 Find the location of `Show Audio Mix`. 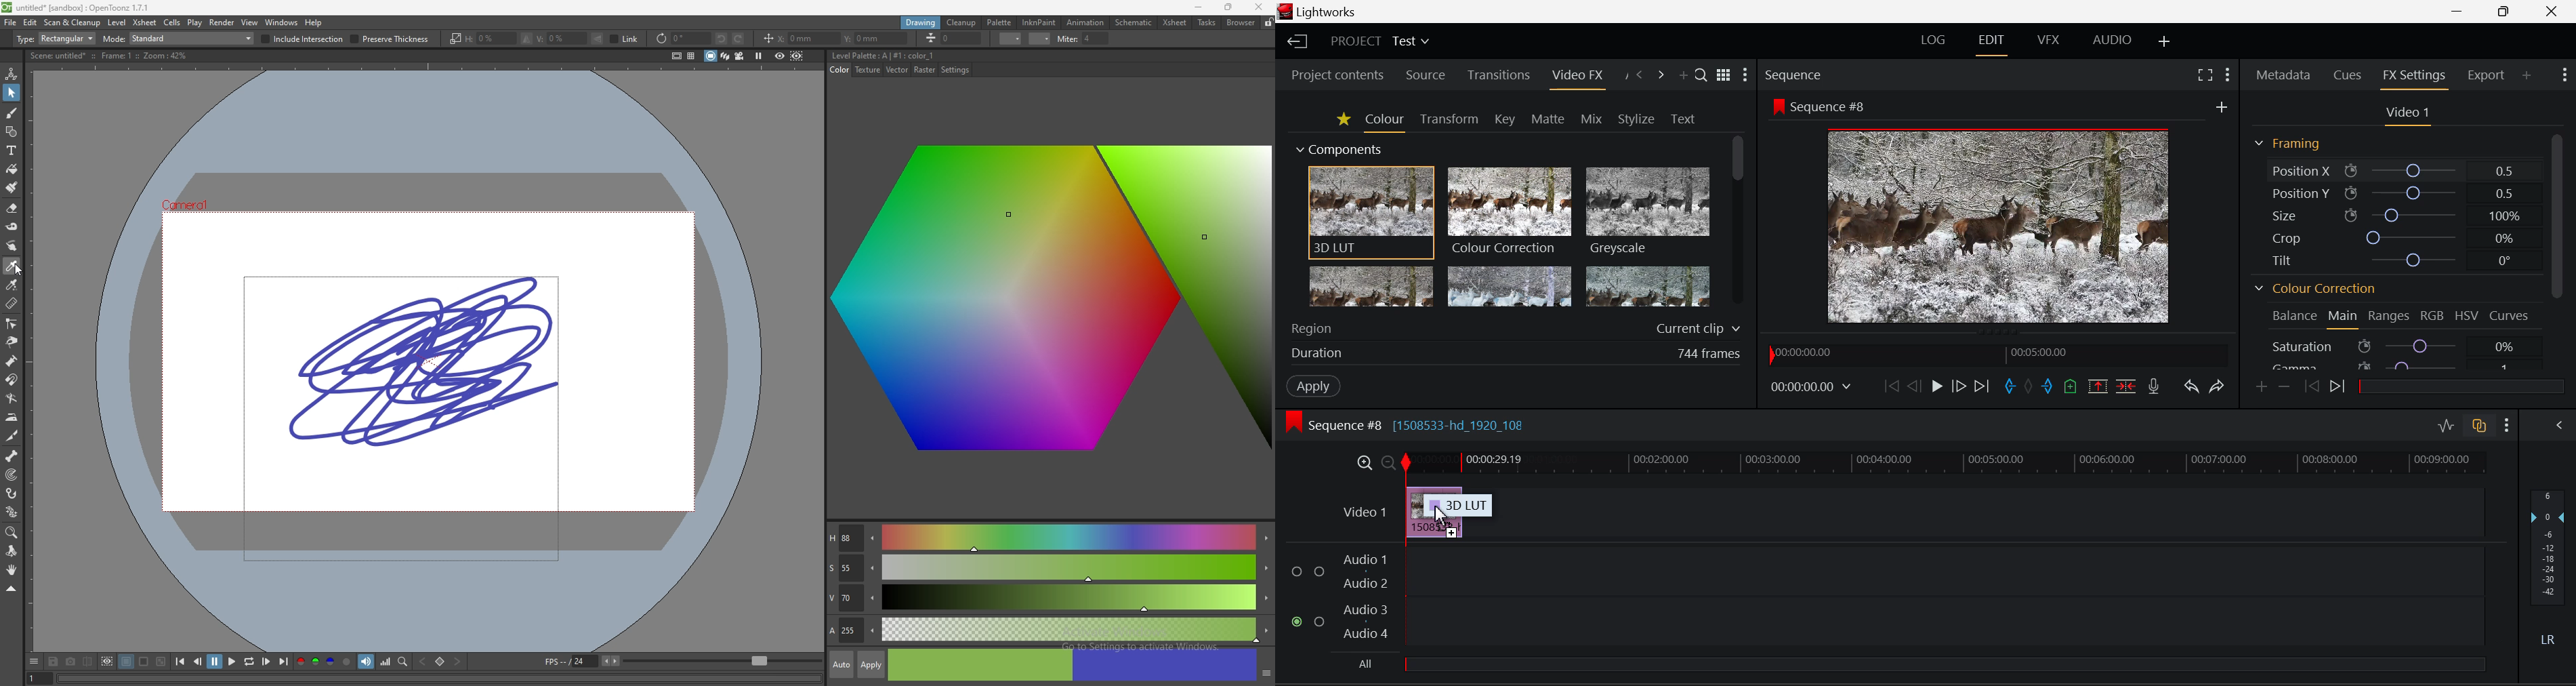

Show Audio Mix is located at coordinates (2556, 424).